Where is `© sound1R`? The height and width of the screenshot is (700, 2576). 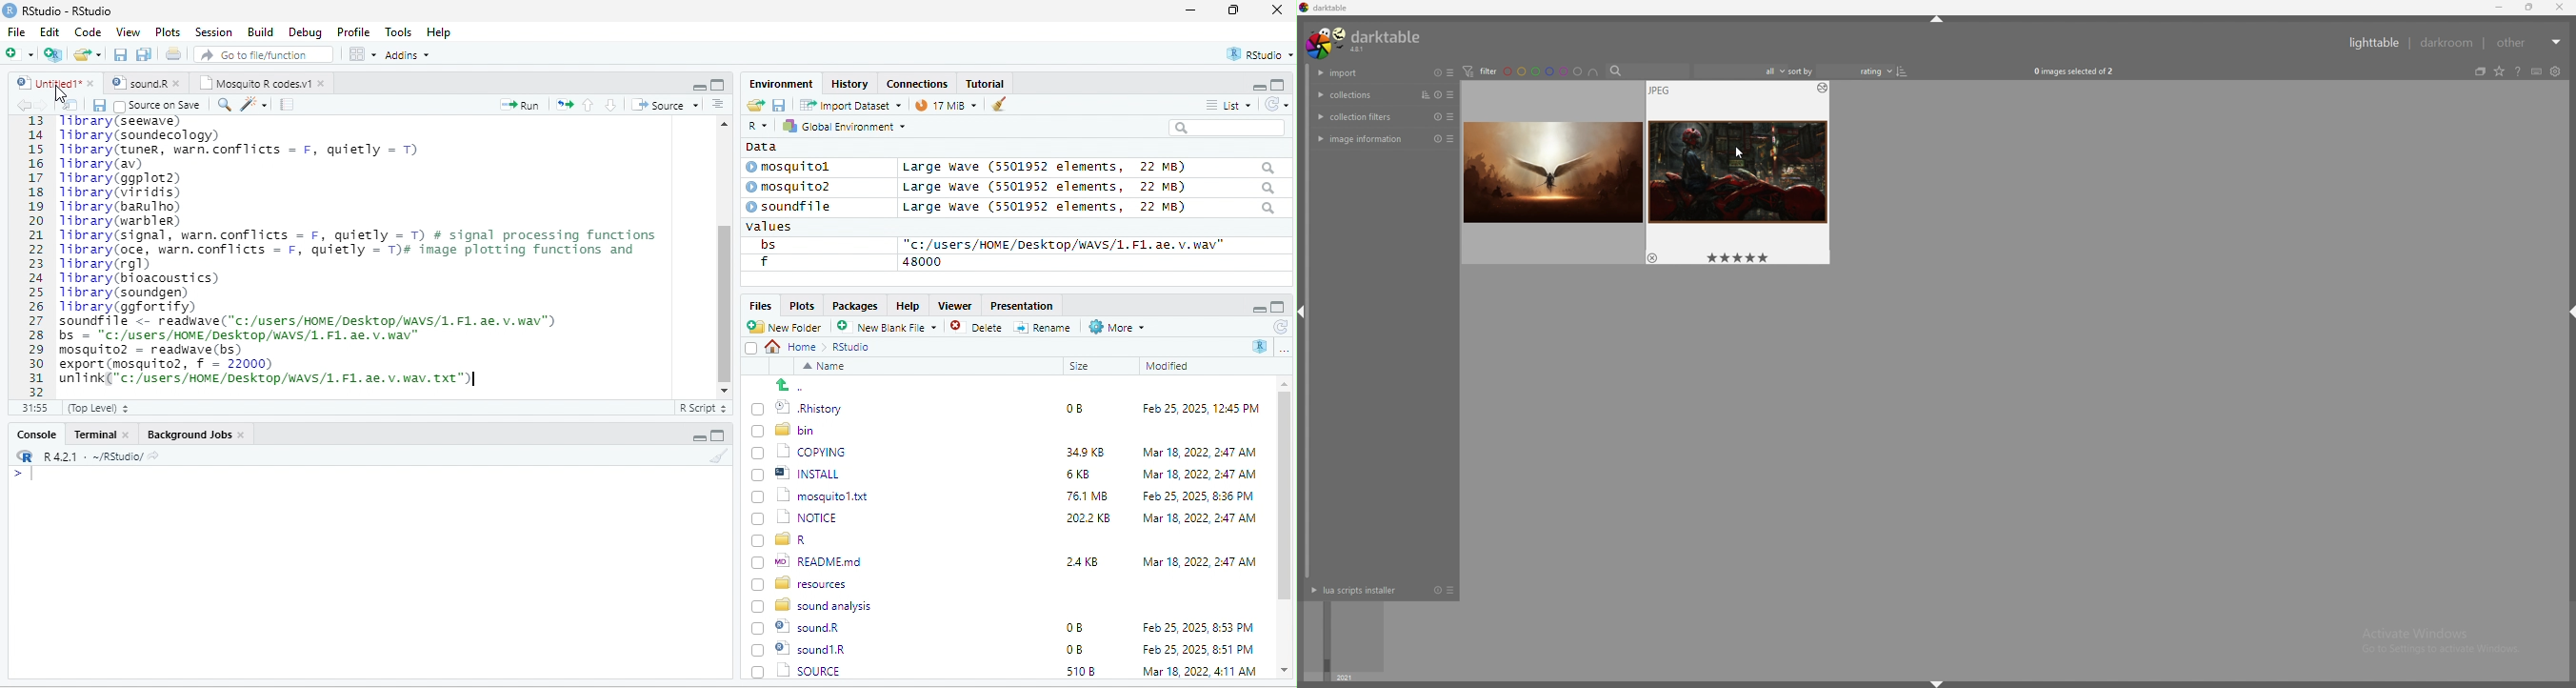 © sound1R is located at coordinates (802, 629).